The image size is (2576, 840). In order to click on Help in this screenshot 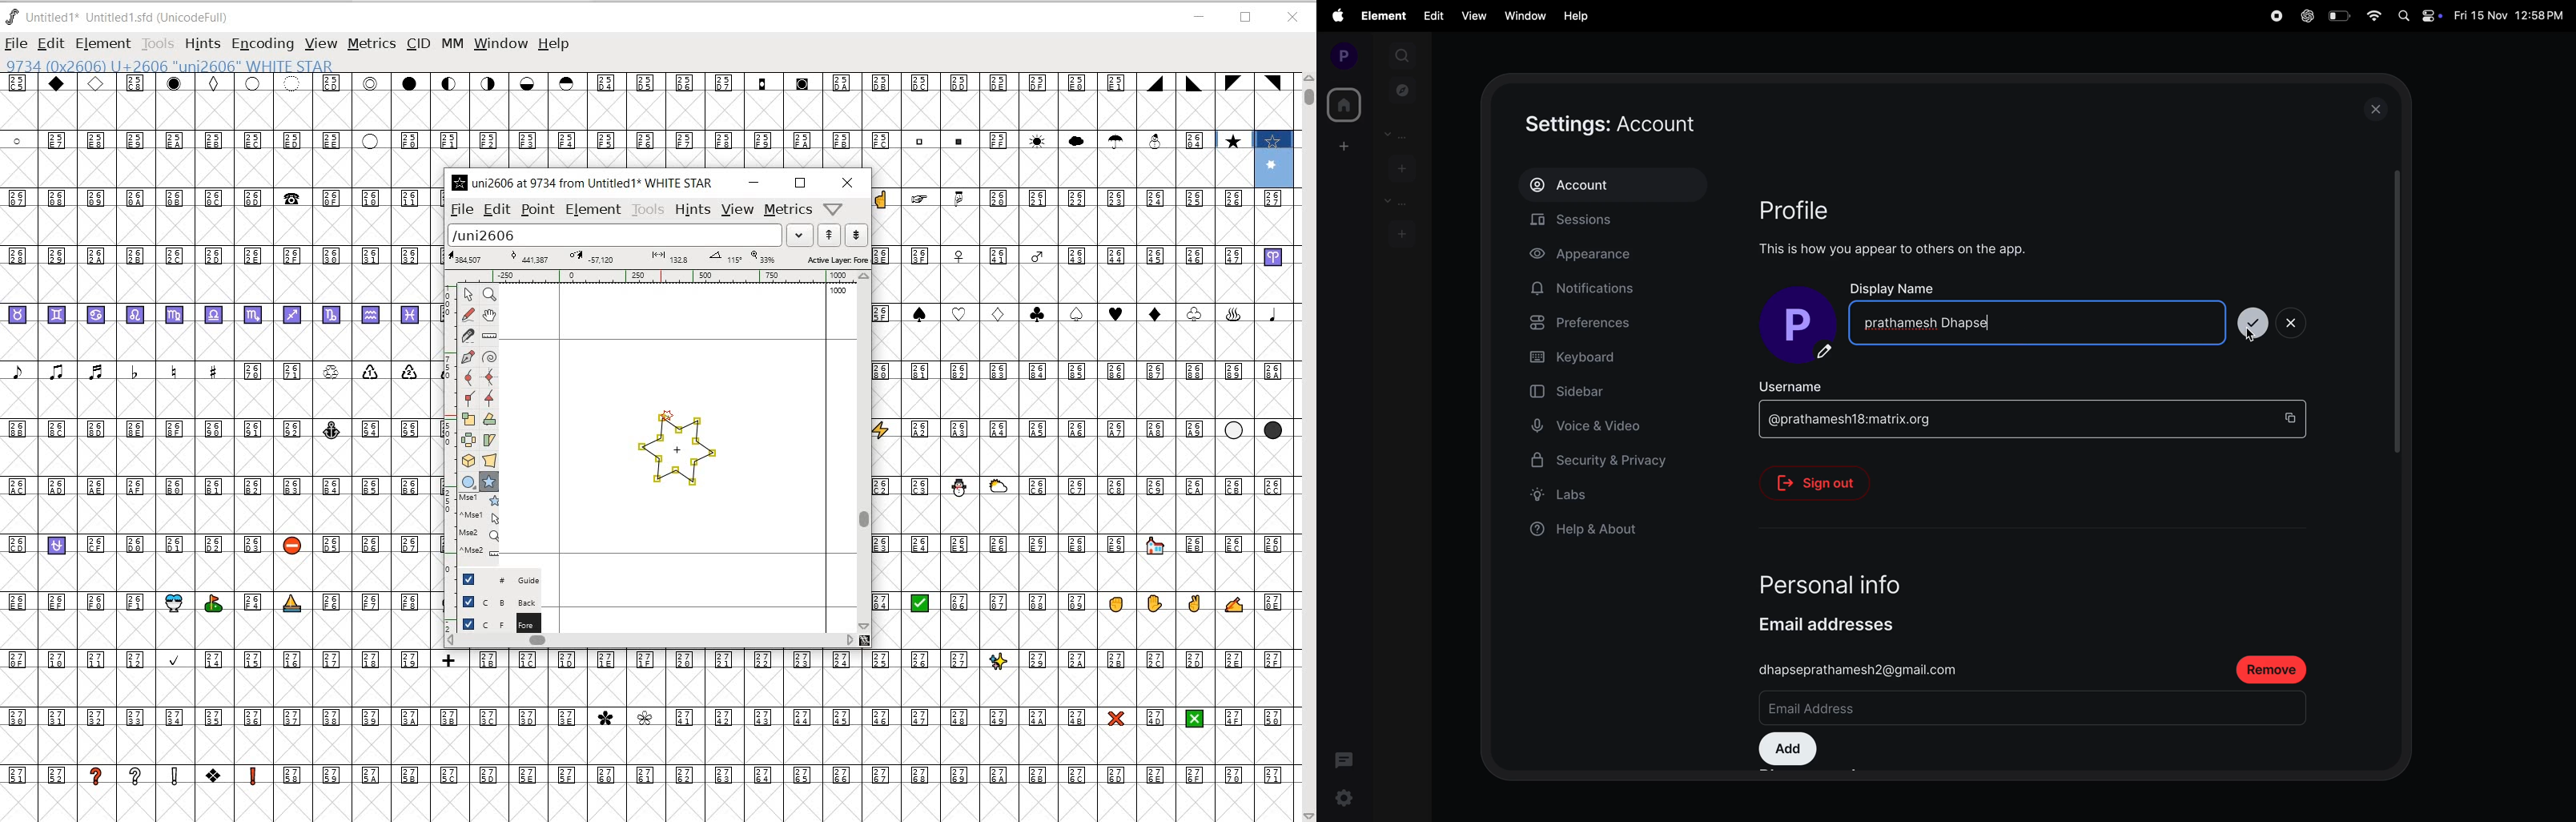, I will do `click(1577, 16)`.